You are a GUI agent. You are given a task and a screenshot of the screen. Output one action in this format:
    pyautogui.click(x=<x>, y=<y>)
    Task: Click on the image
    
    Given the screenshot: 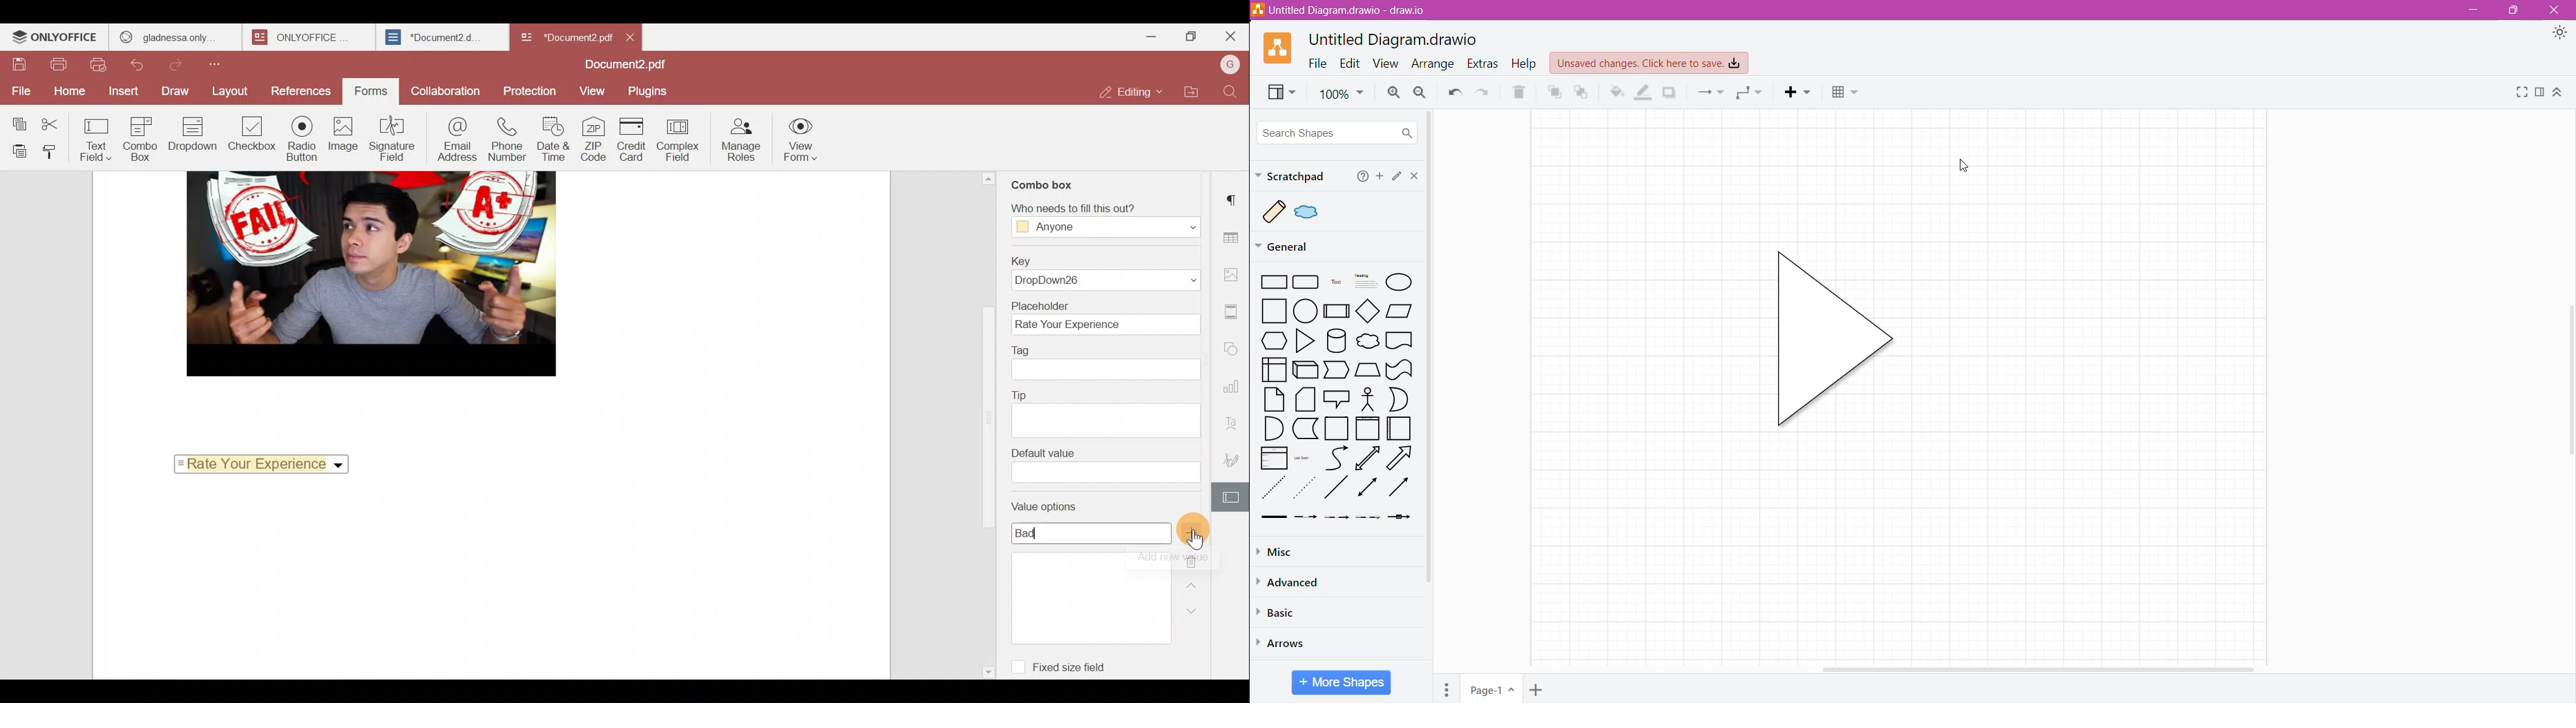 What is the action you would take?
    pyautogui.click(x=371, y=273)
    